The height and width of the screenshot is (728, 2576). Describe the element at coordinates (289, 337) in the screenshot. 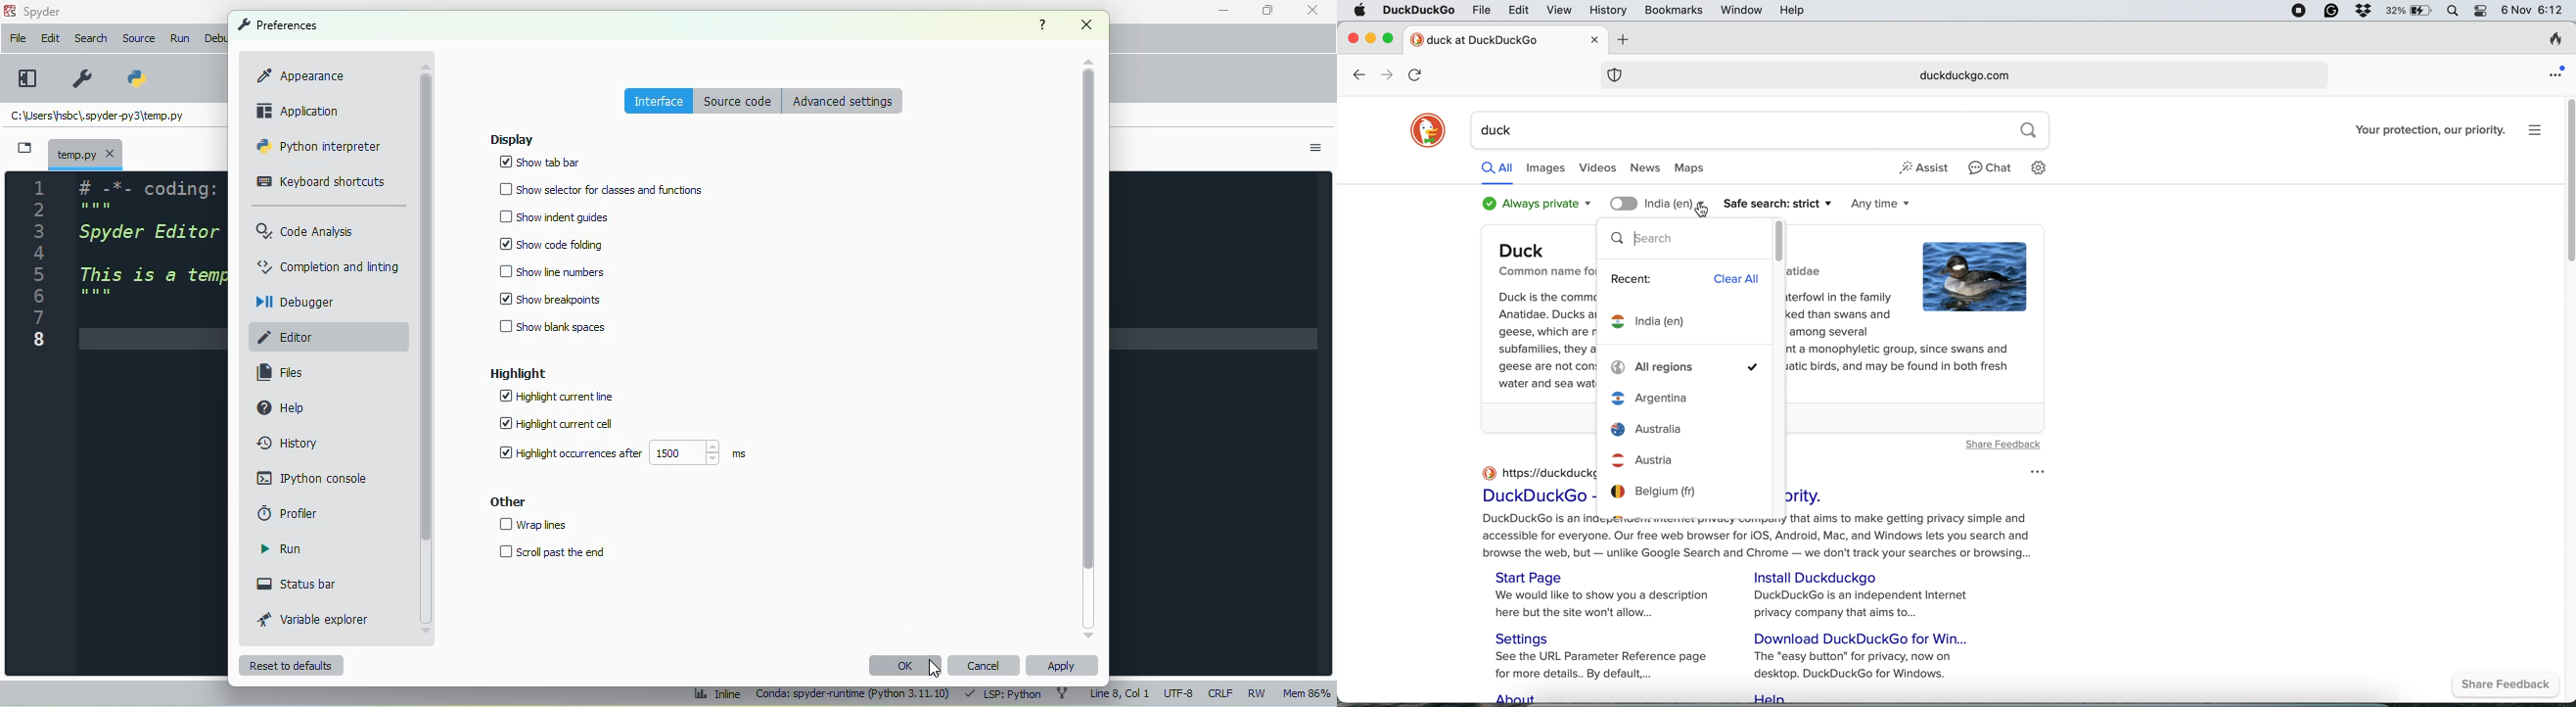

I see `editor` at that location.